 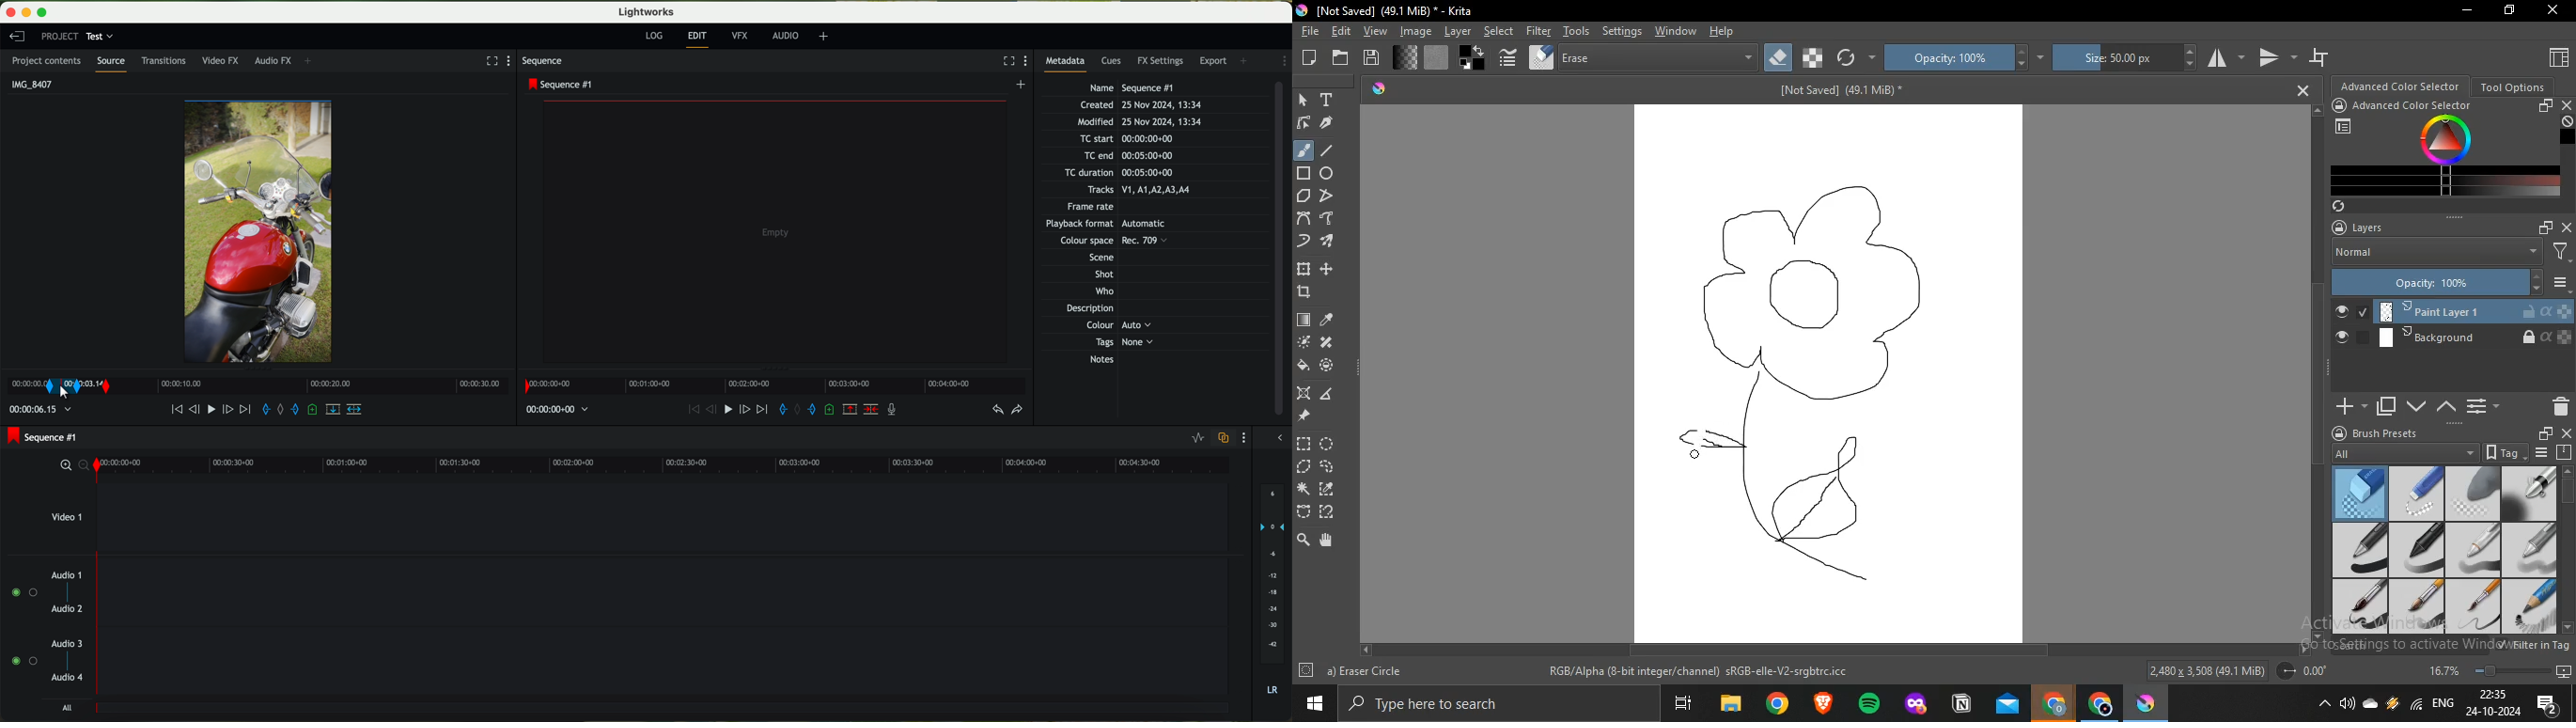 What do you see at coordinates (314, 411) in the screenshot?
I see `add a cue at the current position` at bounding box center [314, 411].